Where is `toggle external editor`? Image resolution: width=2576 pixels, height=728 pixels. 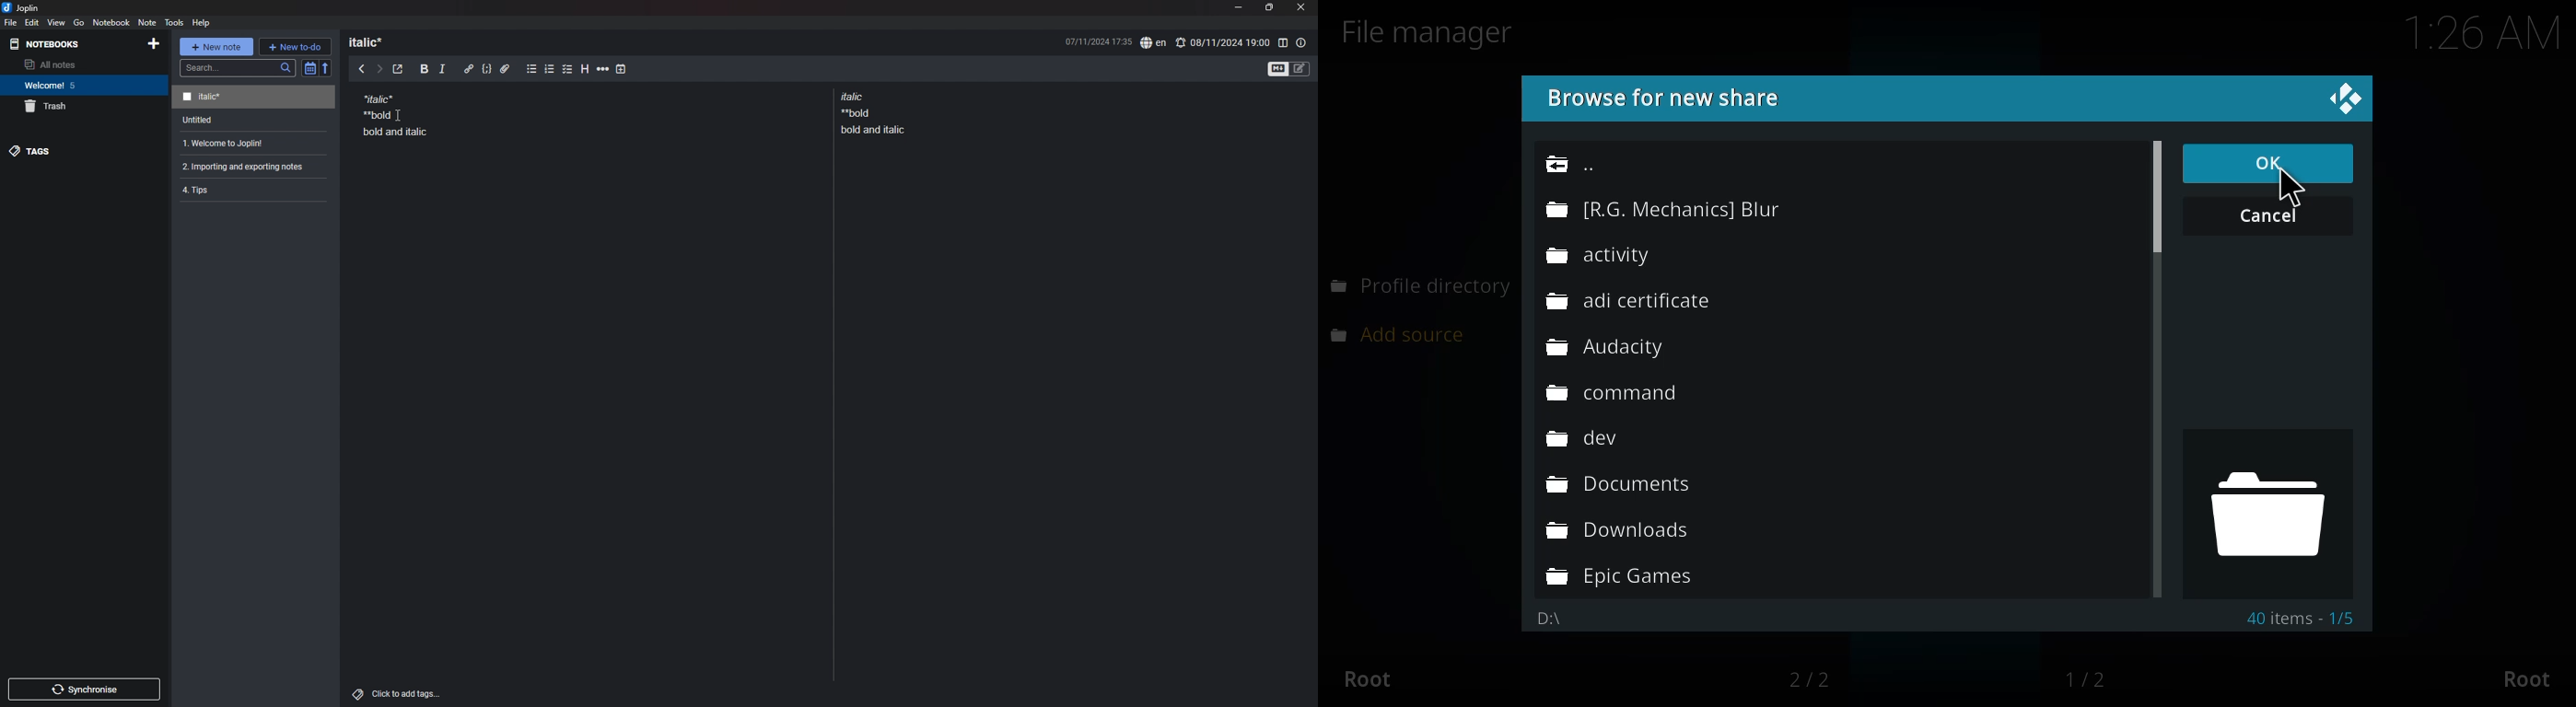 toggle external editor is located at coordinates (398, 69).